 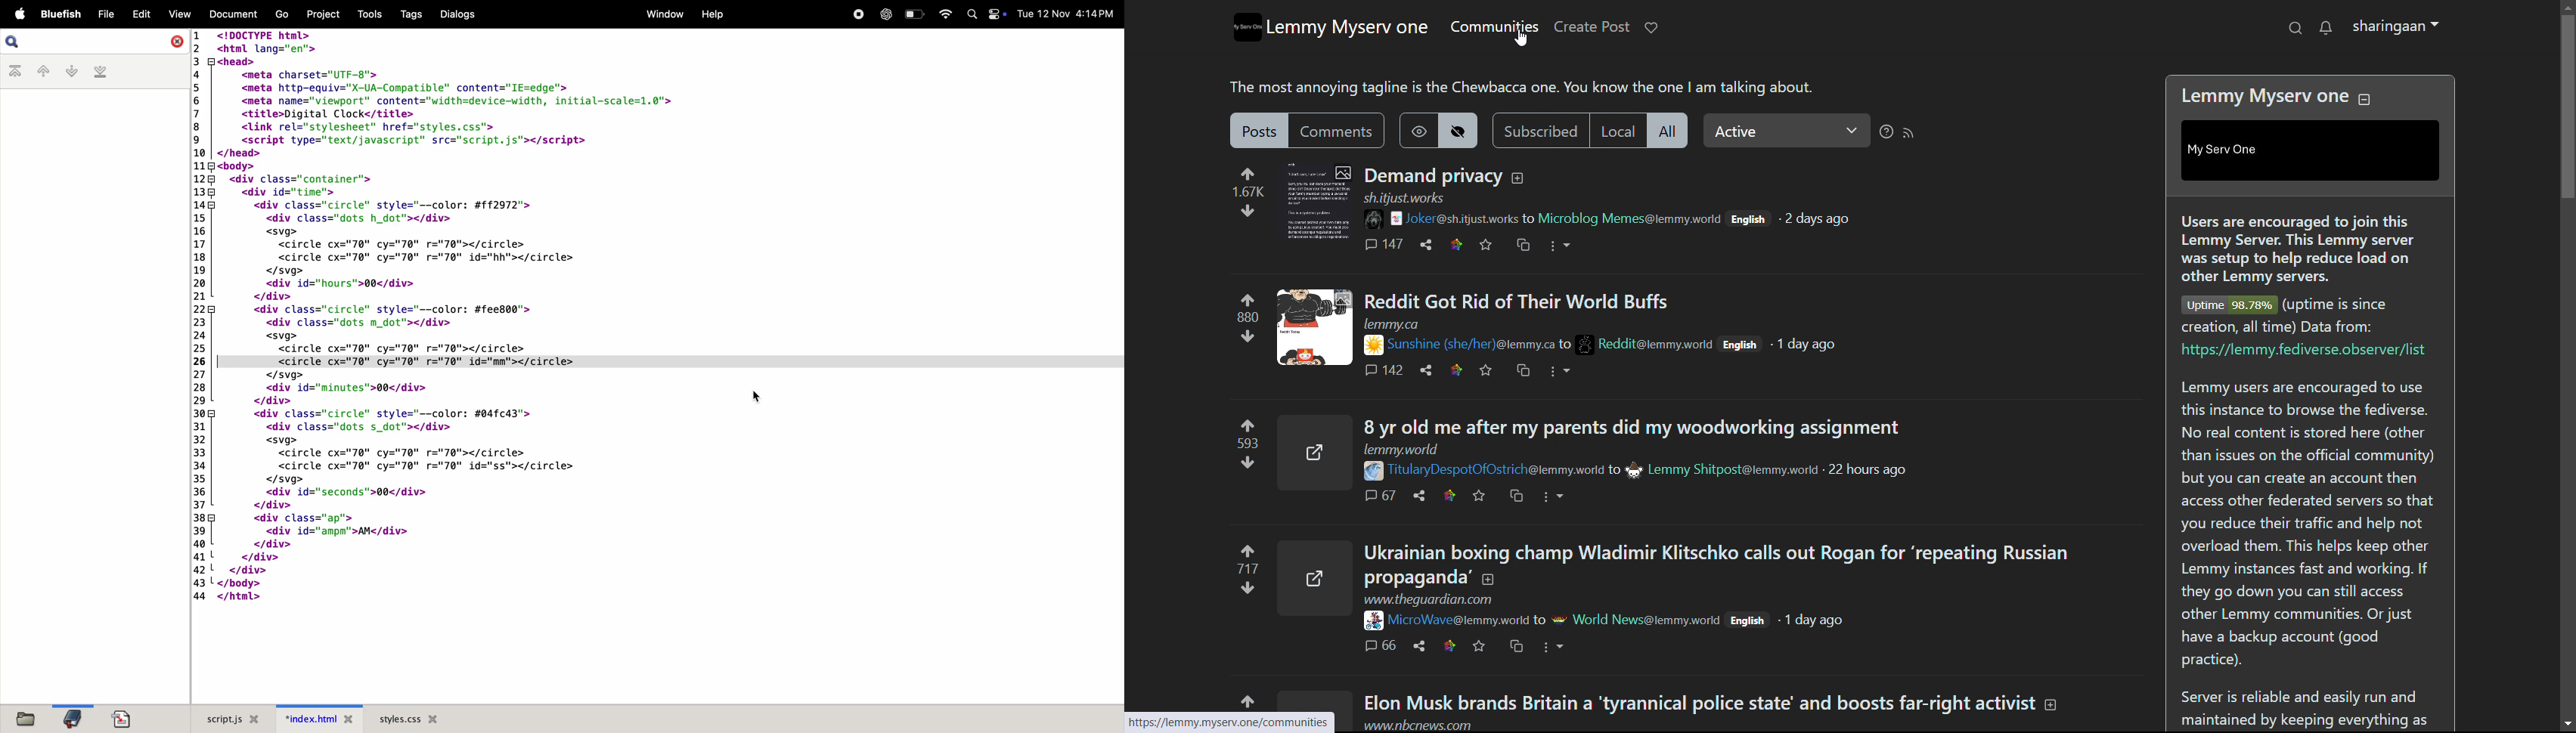 What do you see at coordinates (73, 717) in the screenshot?
I see `bookmaark` at bounding box center [73, 717].